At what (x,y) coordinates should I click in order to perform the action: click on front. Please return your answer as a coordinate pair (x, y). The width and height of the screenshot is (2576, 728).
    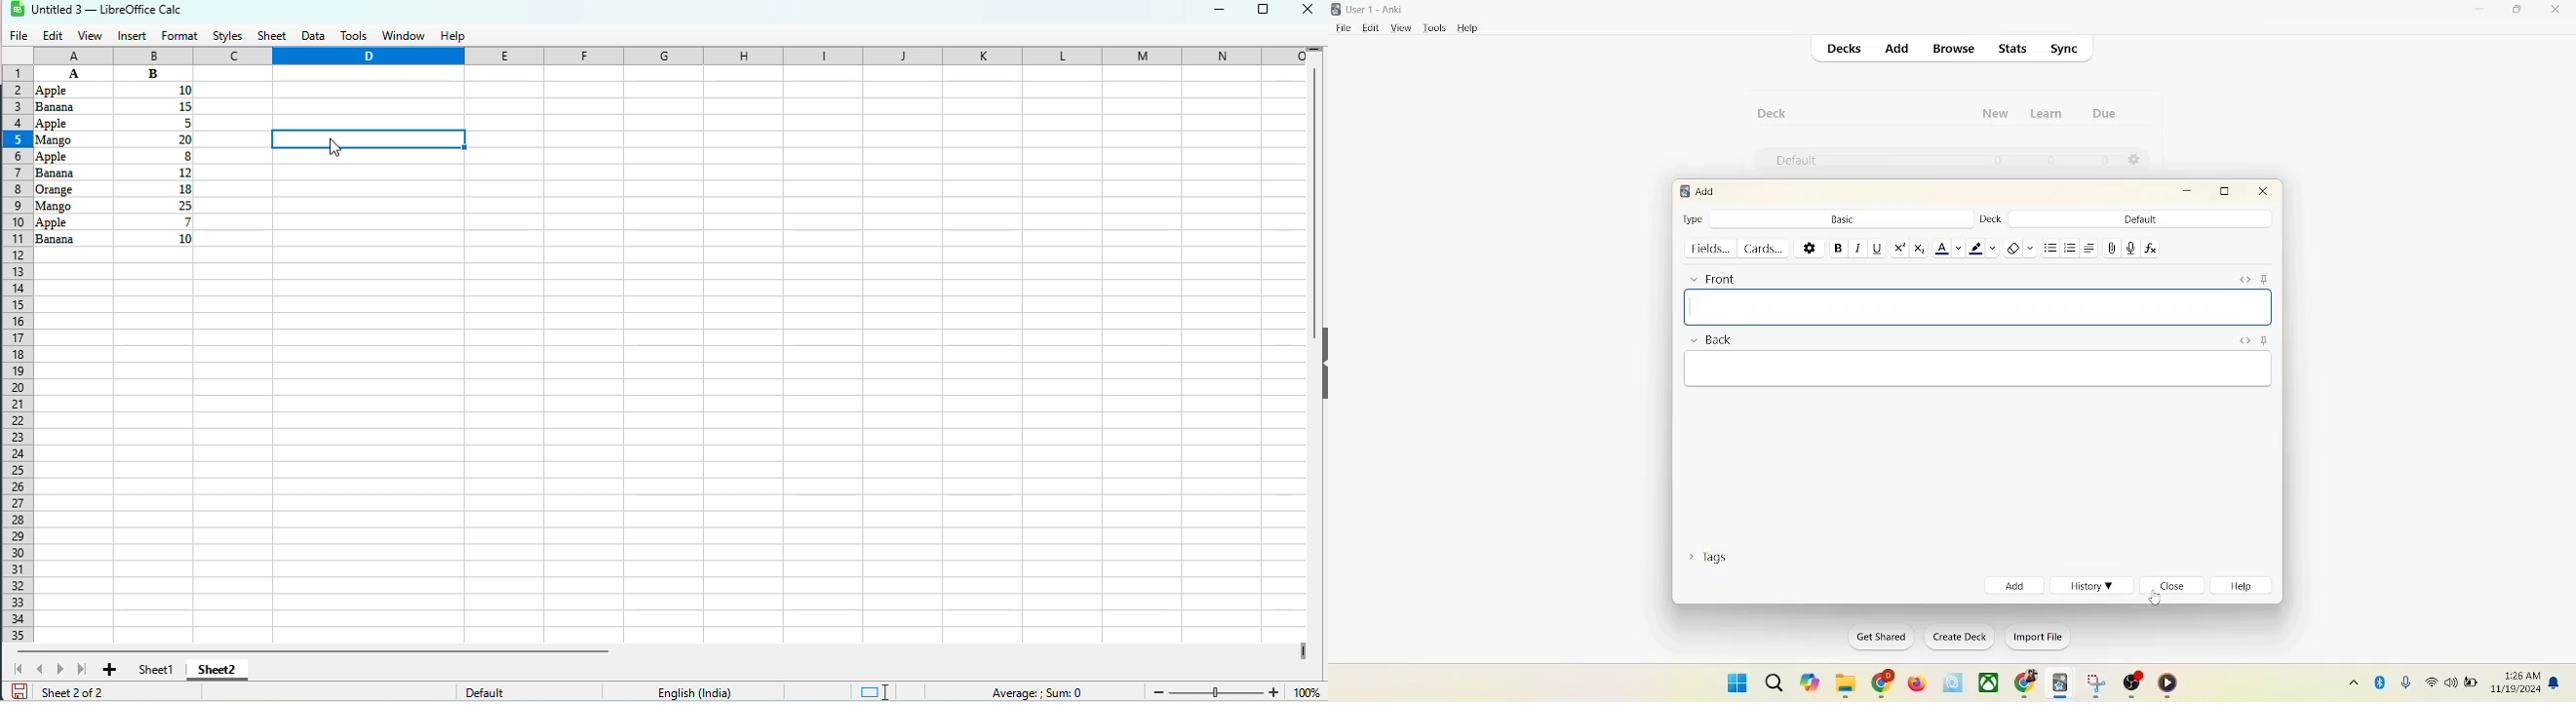
    Looking at the image, I should click on (1710, 278).